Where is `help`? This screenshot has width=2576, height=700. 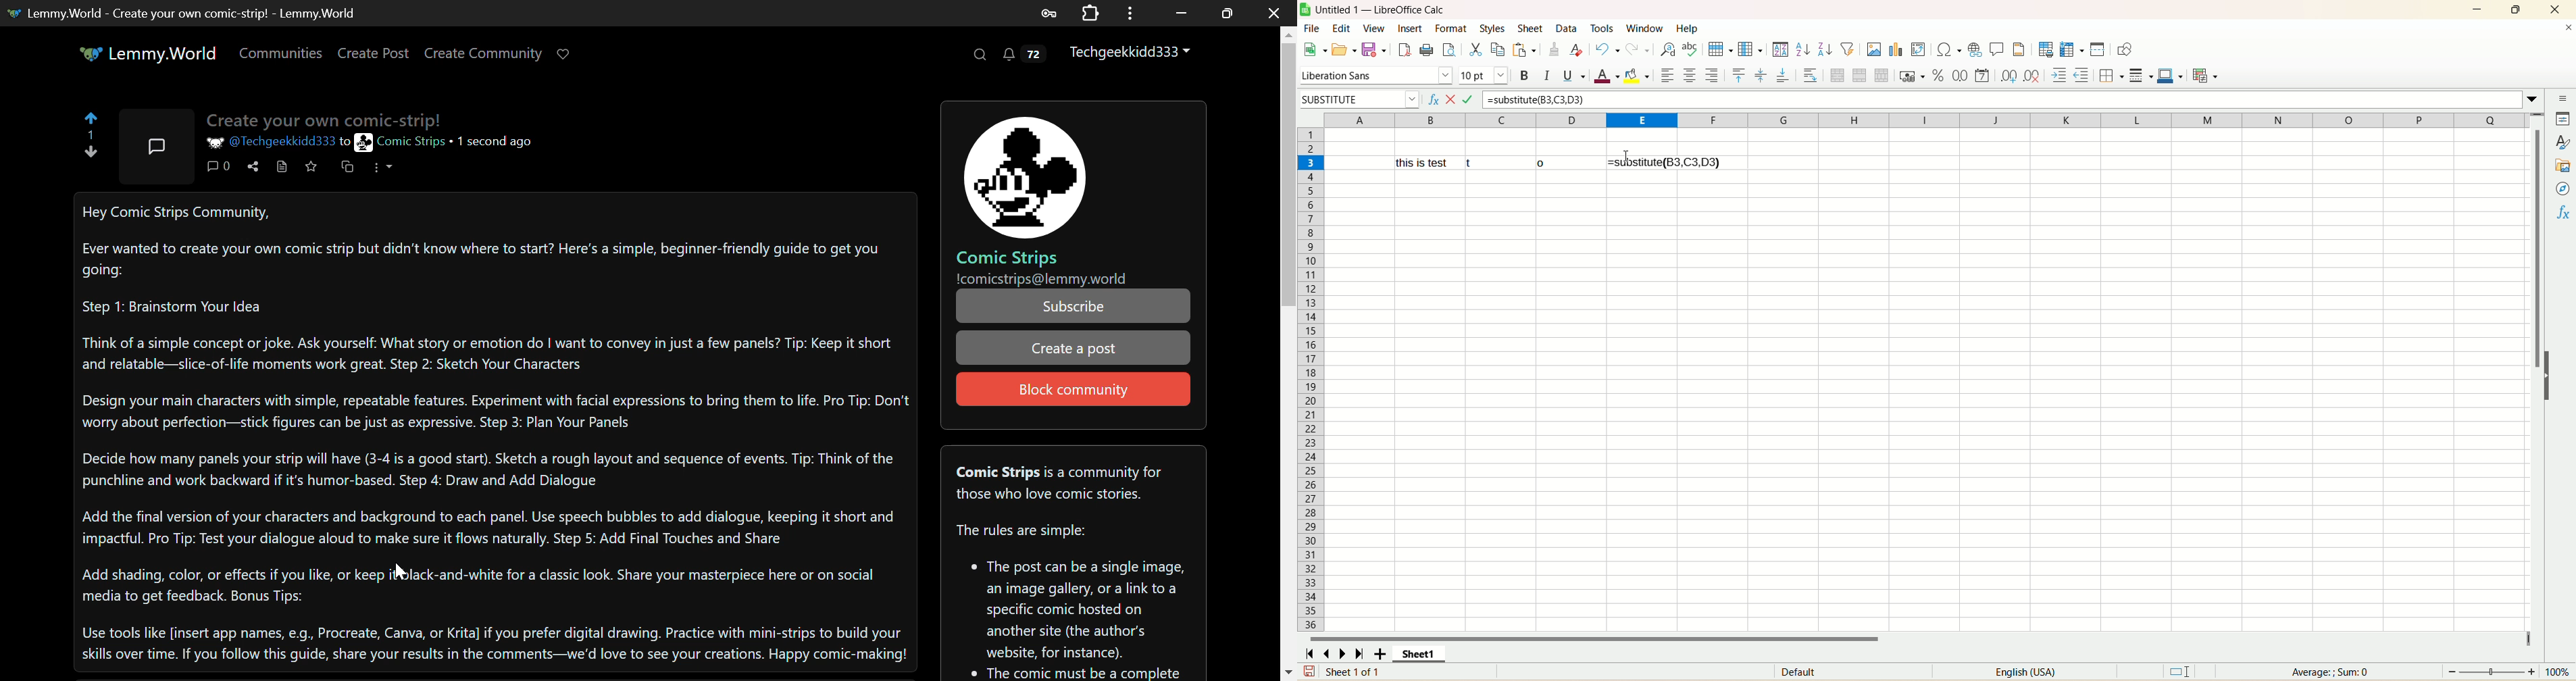 help is located at coordinates (1687, 29).